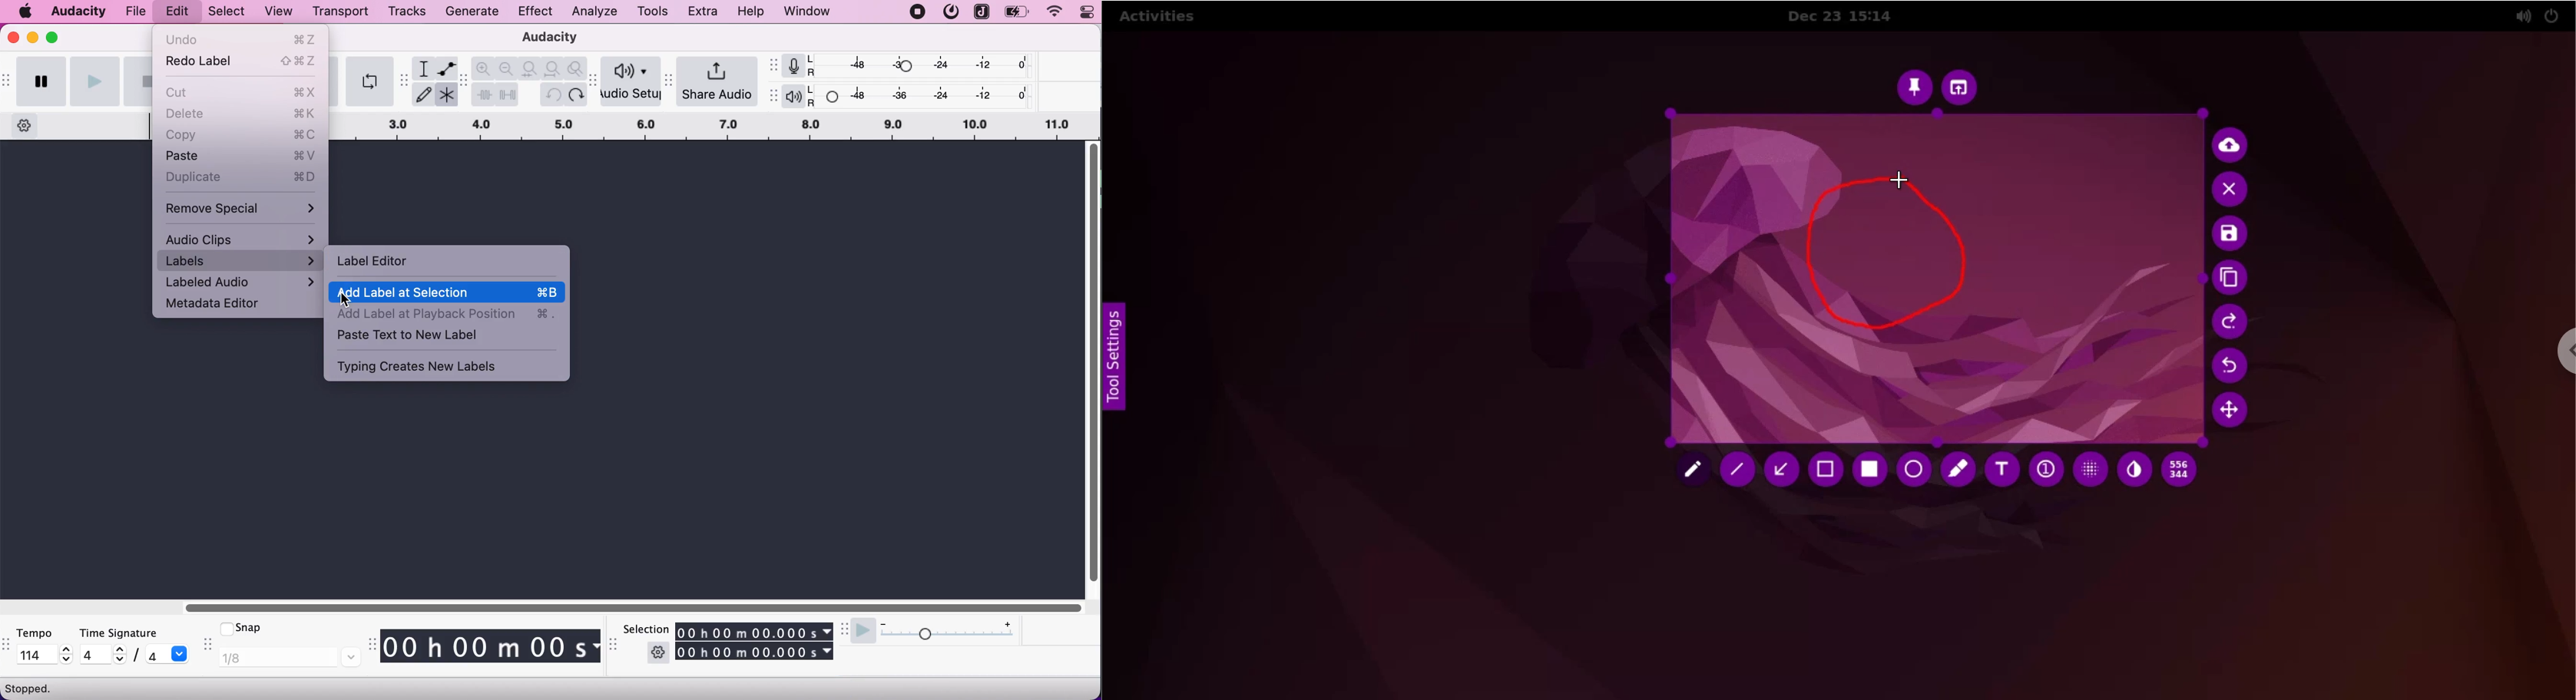 This screenshot has width=2576, height=700. Describe the element at coordinates (672, 77) in the screenshot. I see `audacity share audio toolbar` at that location.